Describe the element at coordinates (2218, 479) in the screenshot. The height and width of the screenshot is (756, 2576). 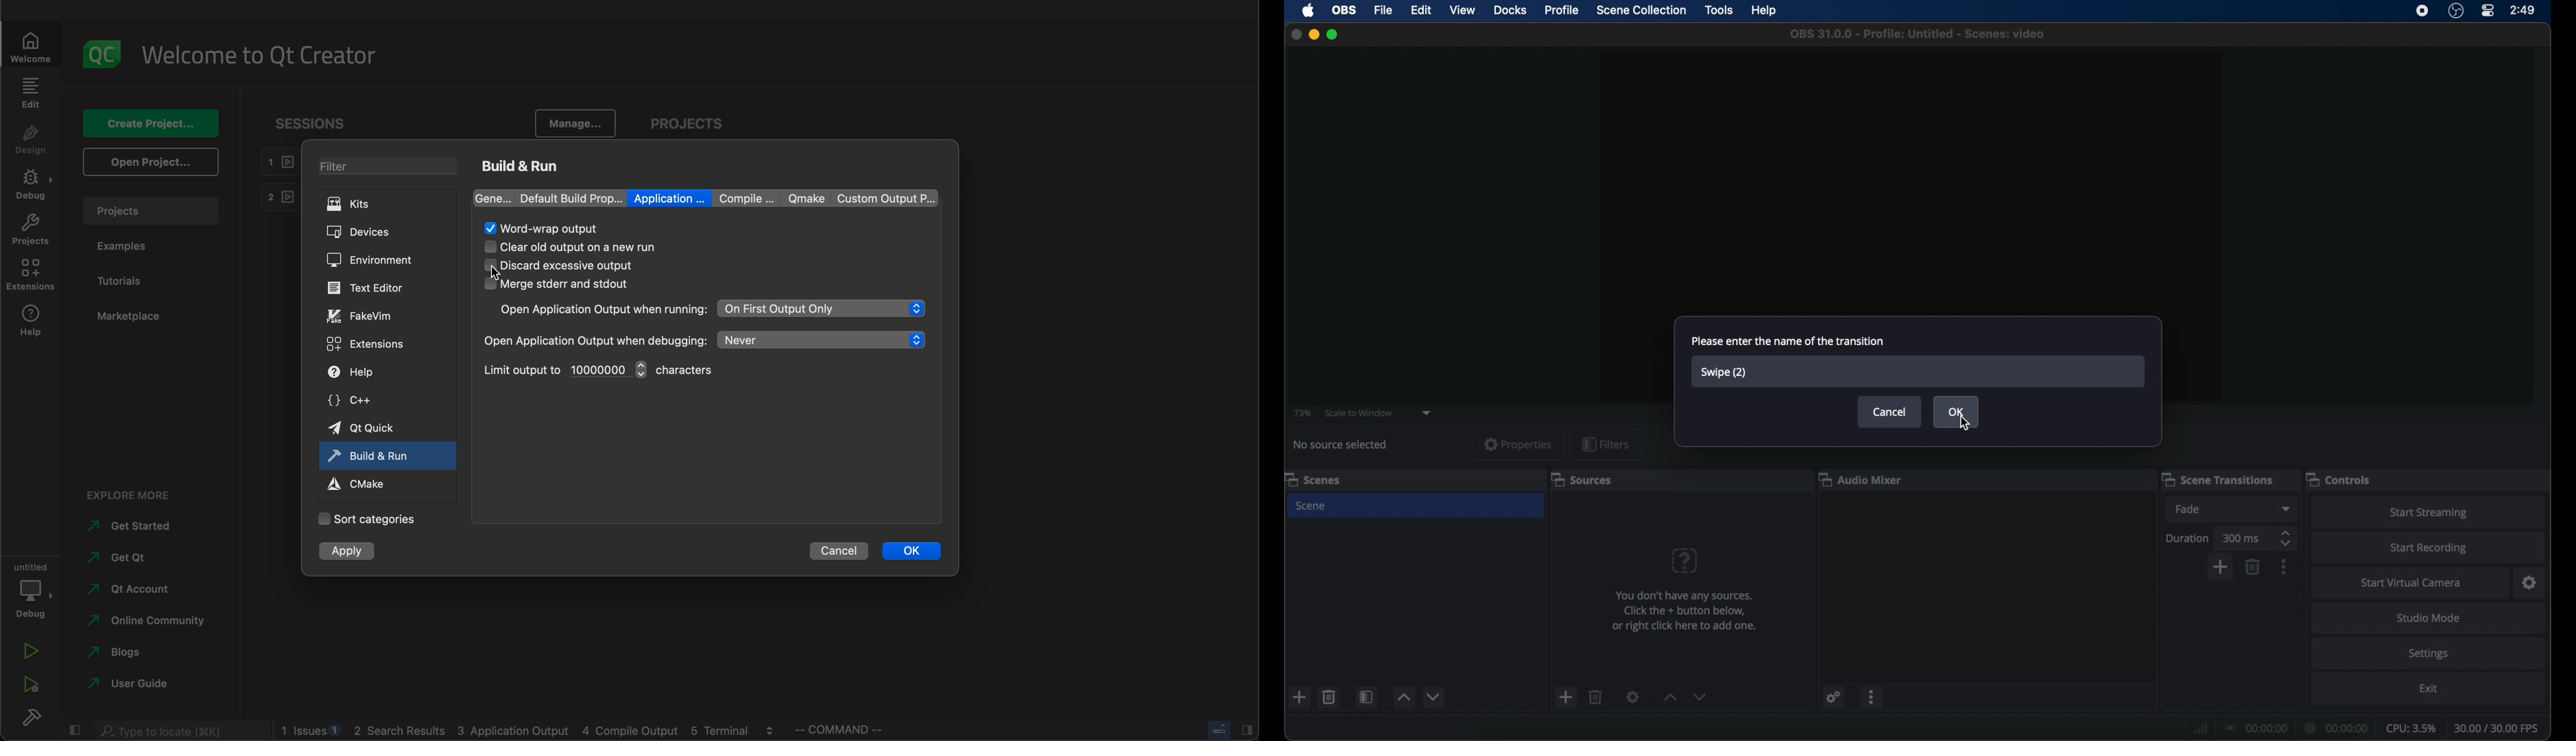
I see `scene transitions` at that location.